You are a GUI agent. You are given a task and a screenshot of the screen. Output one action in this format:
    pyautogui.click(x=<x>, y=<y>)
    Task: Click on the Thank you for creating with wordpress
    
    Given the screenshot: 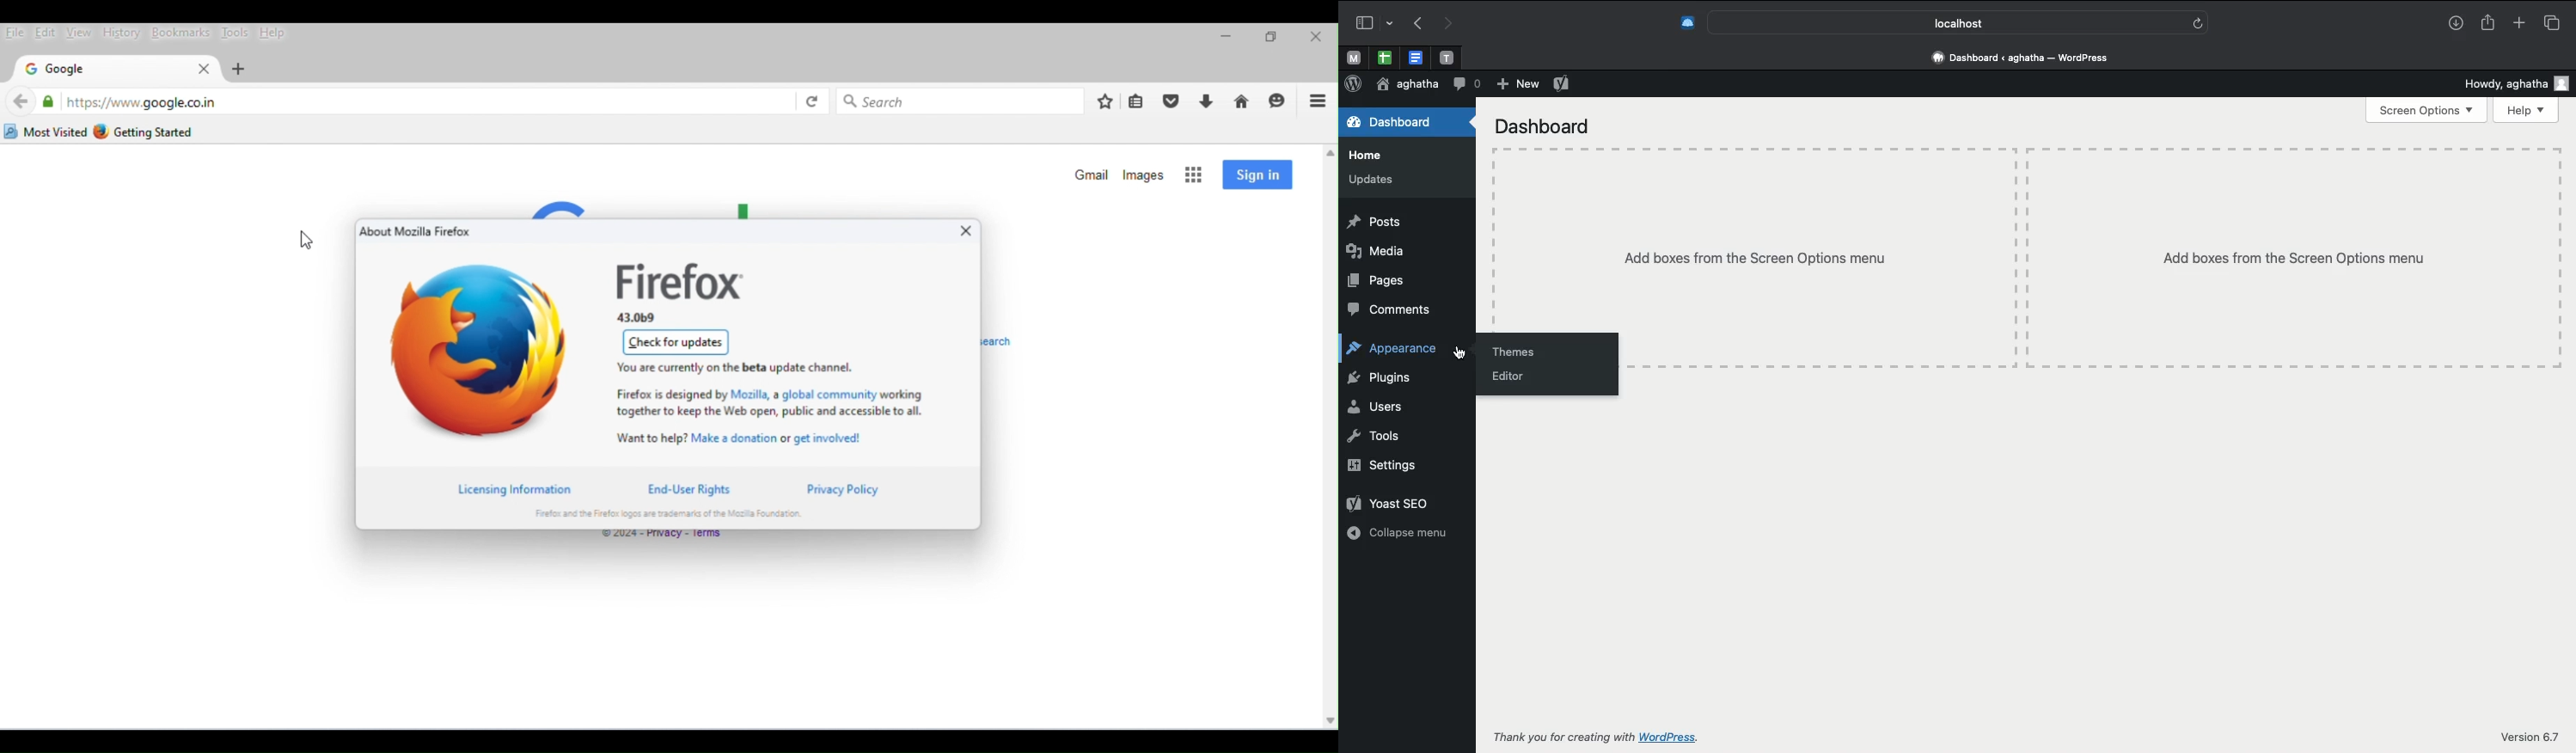 What is the action you would take?
    pyautogui.click(x=1601, y=738)
    